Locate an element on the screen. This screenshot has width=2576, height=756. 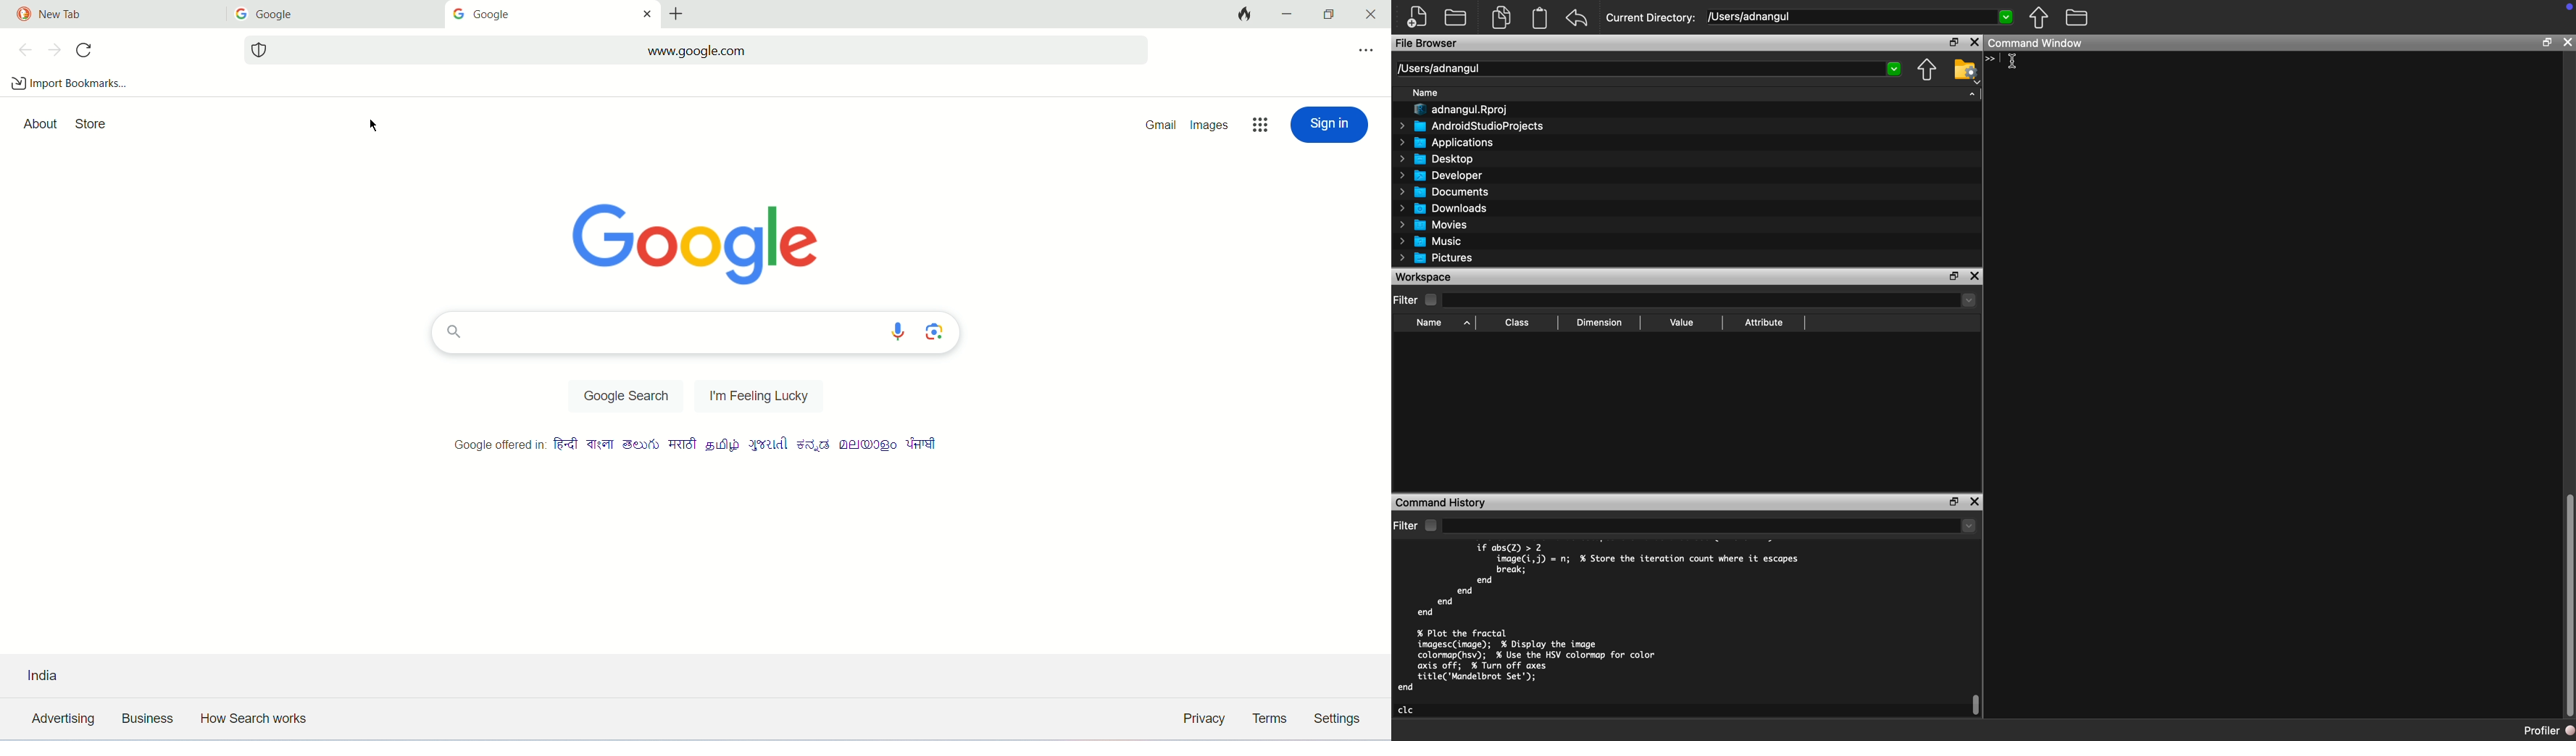
Parent Directory is located at coordinates (1928, 69).